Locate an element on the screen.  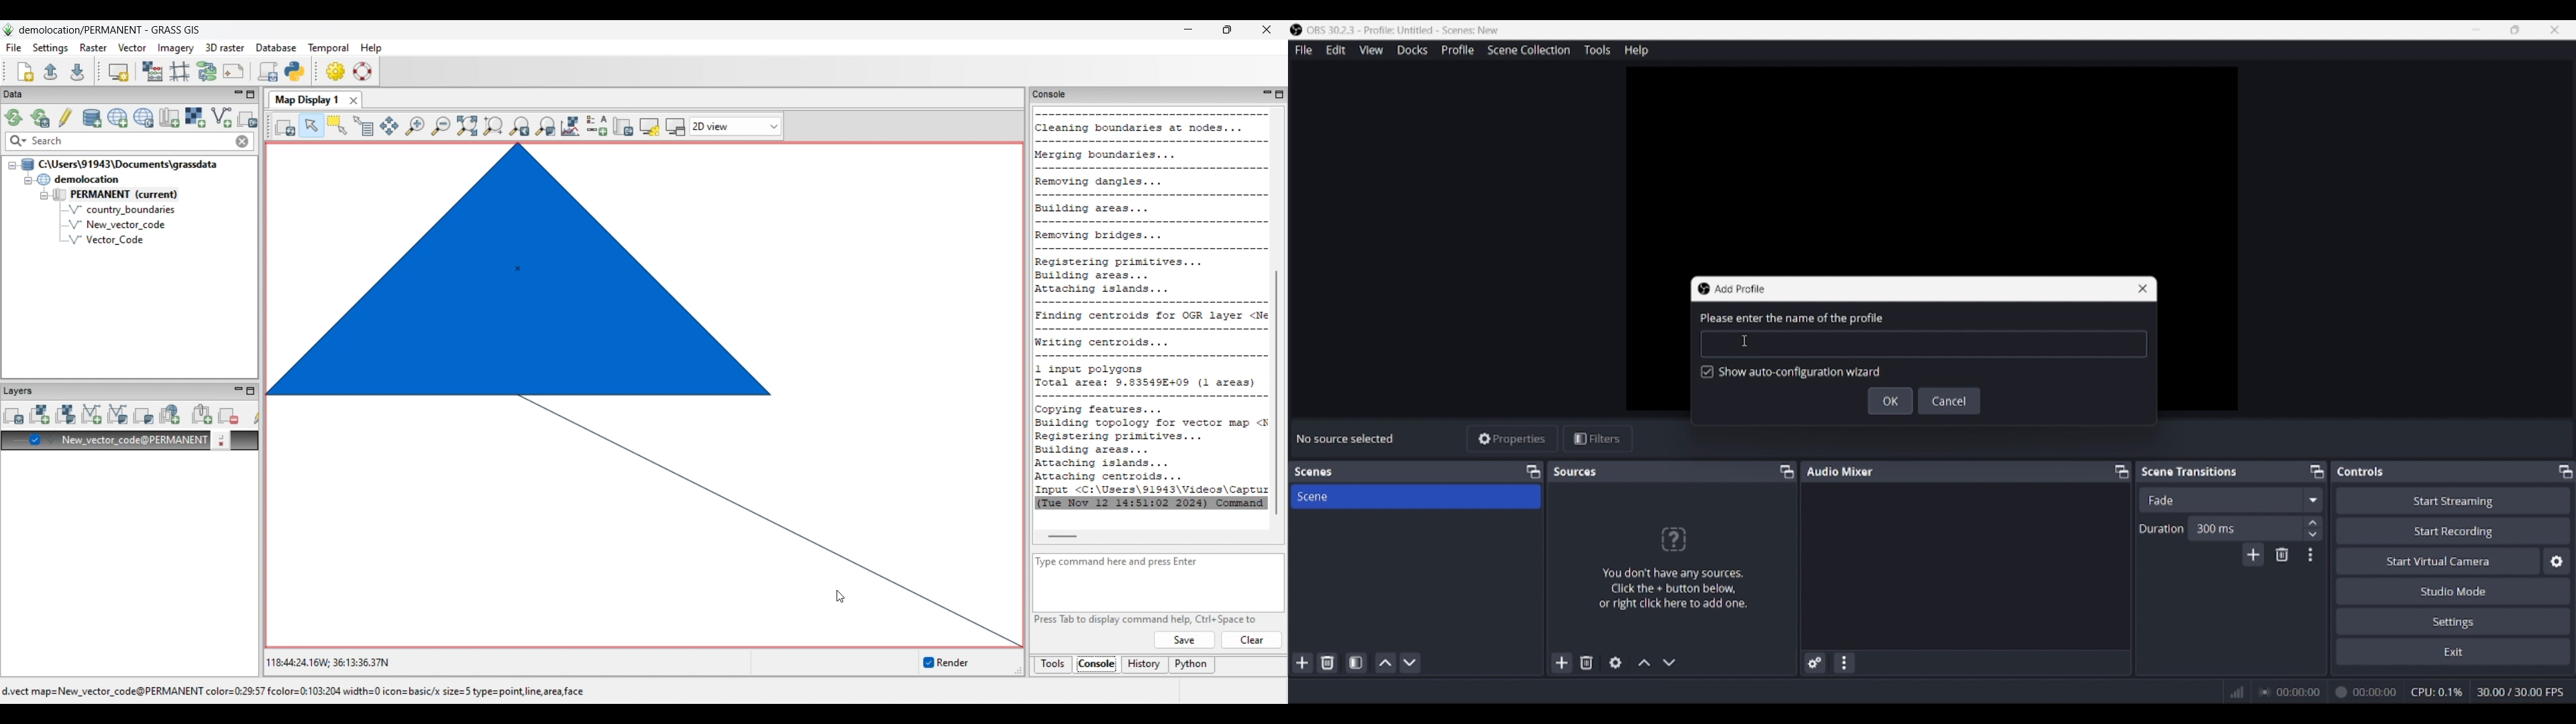
Indicates text box to enter profile name is located at coordinates (1790, 318).